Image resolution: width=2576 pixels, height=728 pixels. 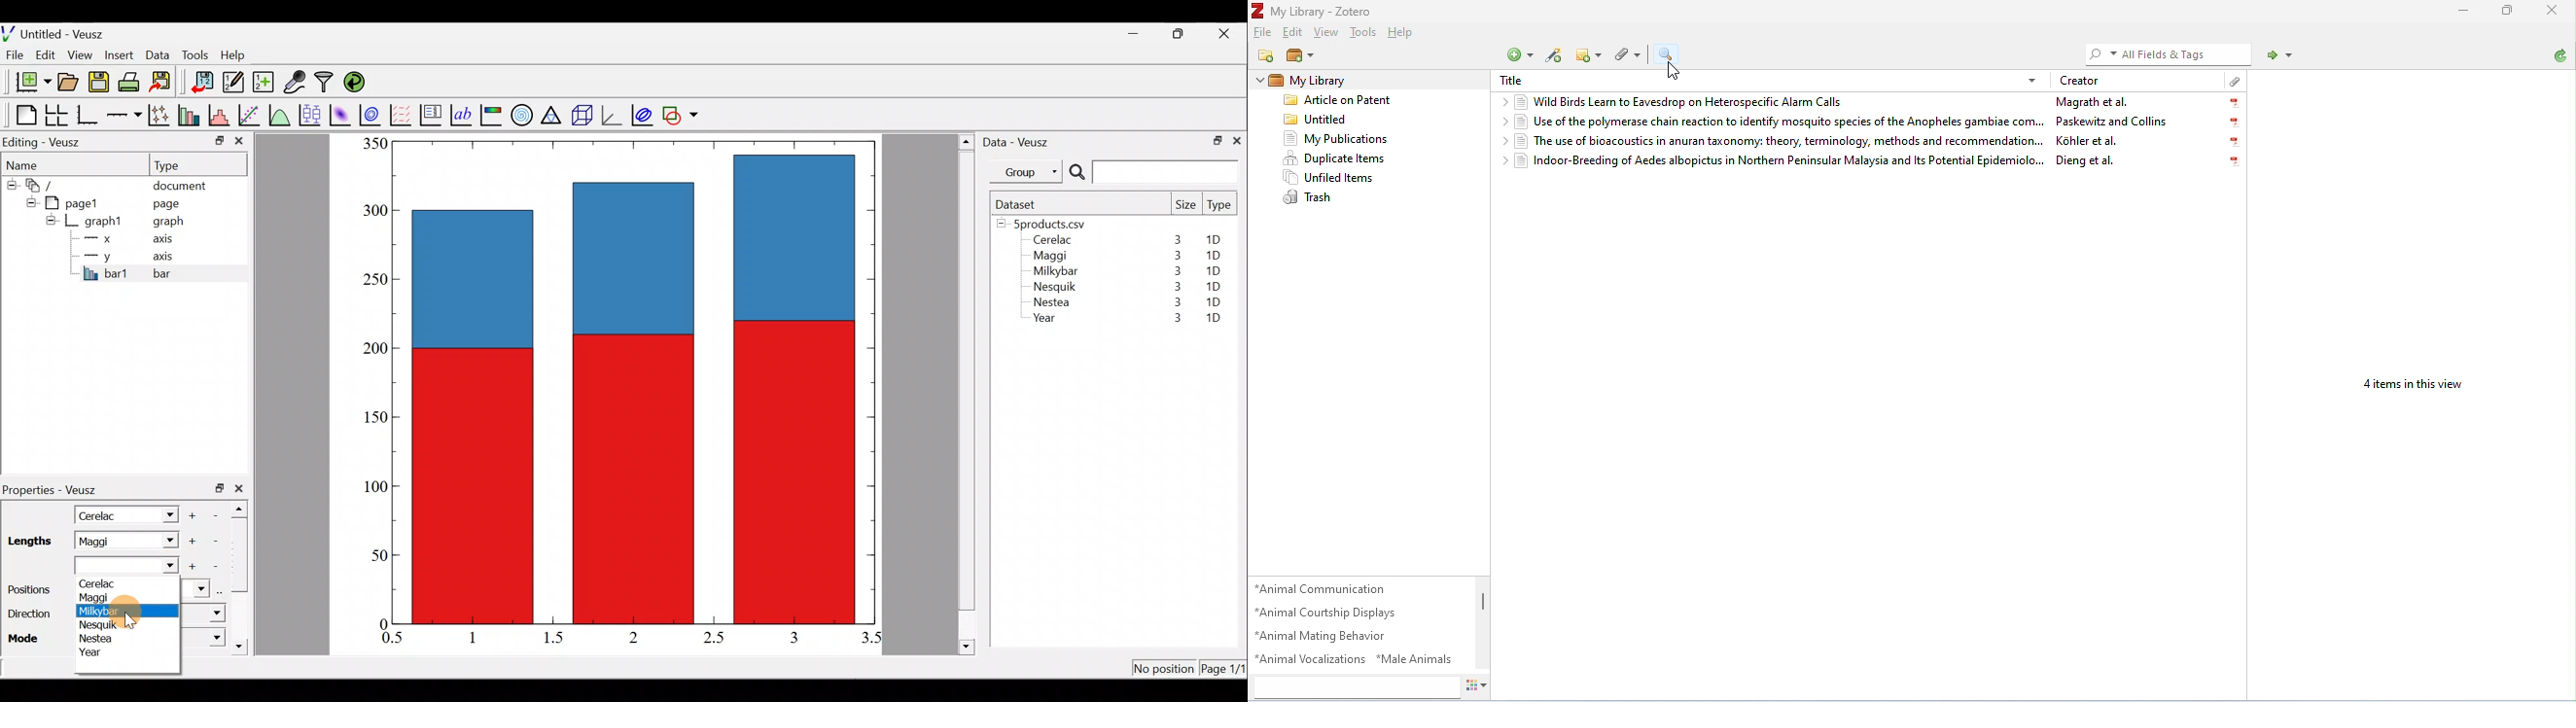 I want to click on tools, so click(x=1366, y=33).